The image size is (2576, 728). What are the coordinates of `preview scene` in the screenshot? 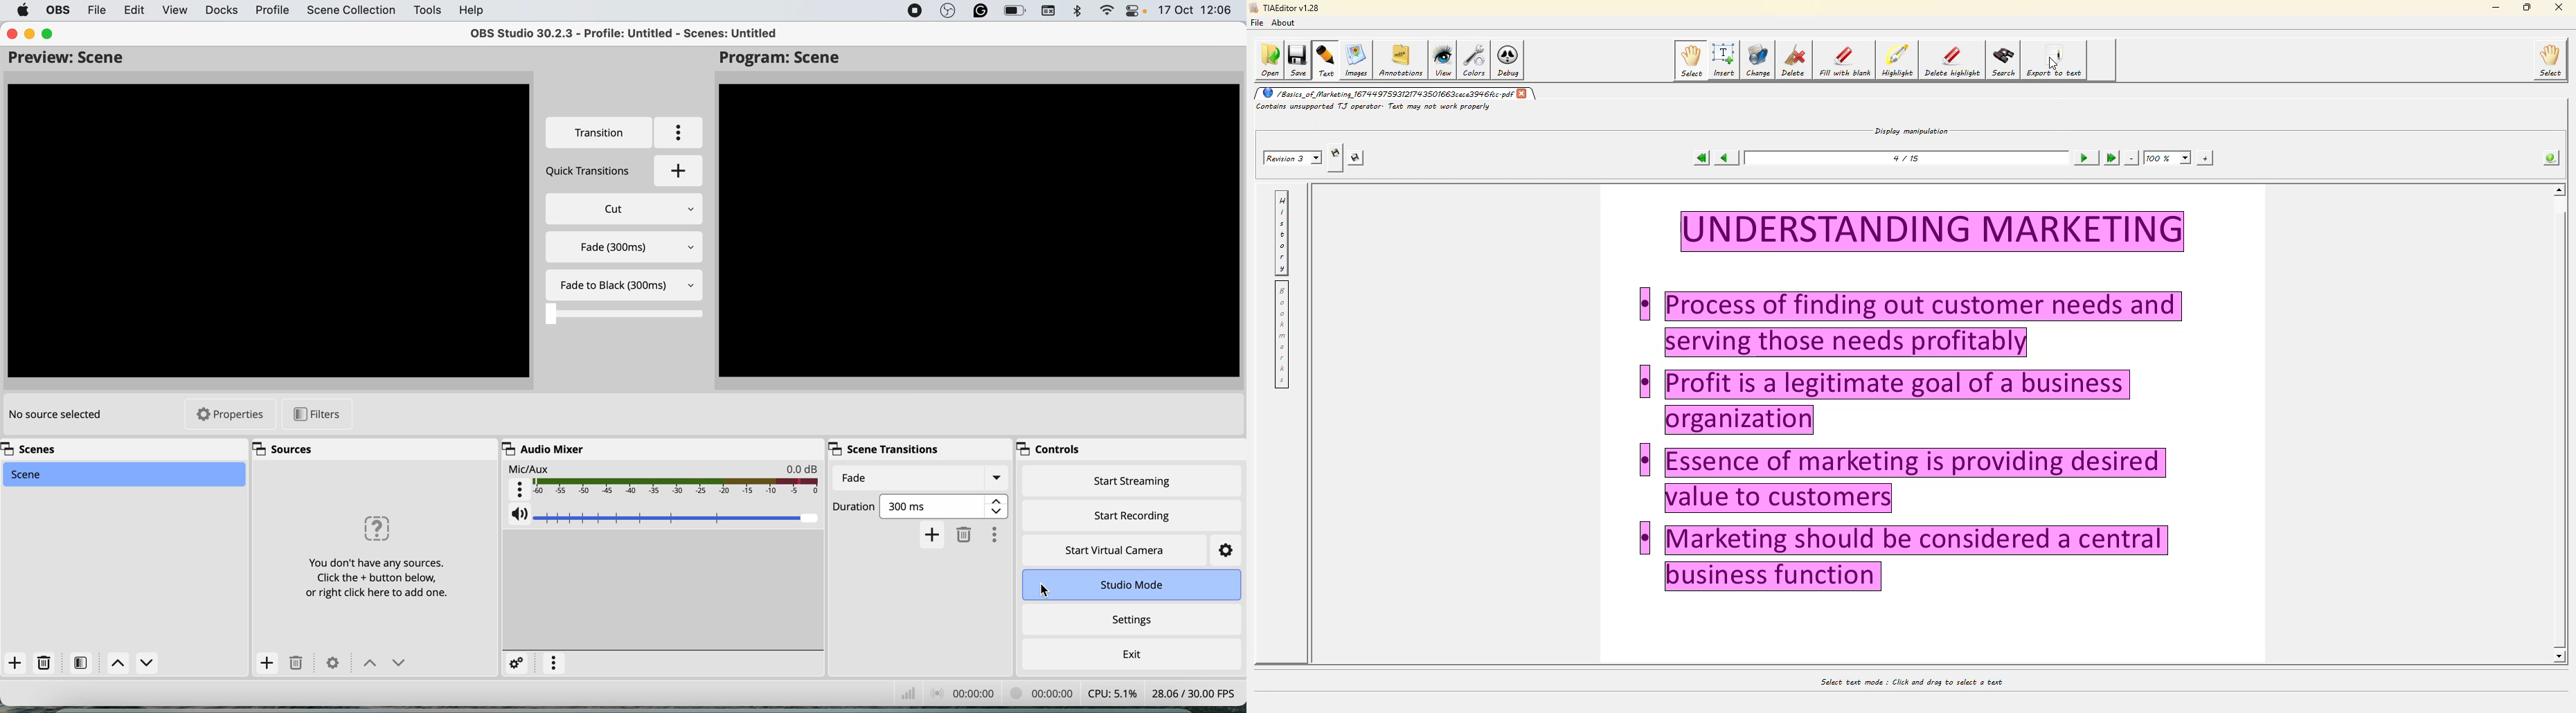 It's located at (68, 58).